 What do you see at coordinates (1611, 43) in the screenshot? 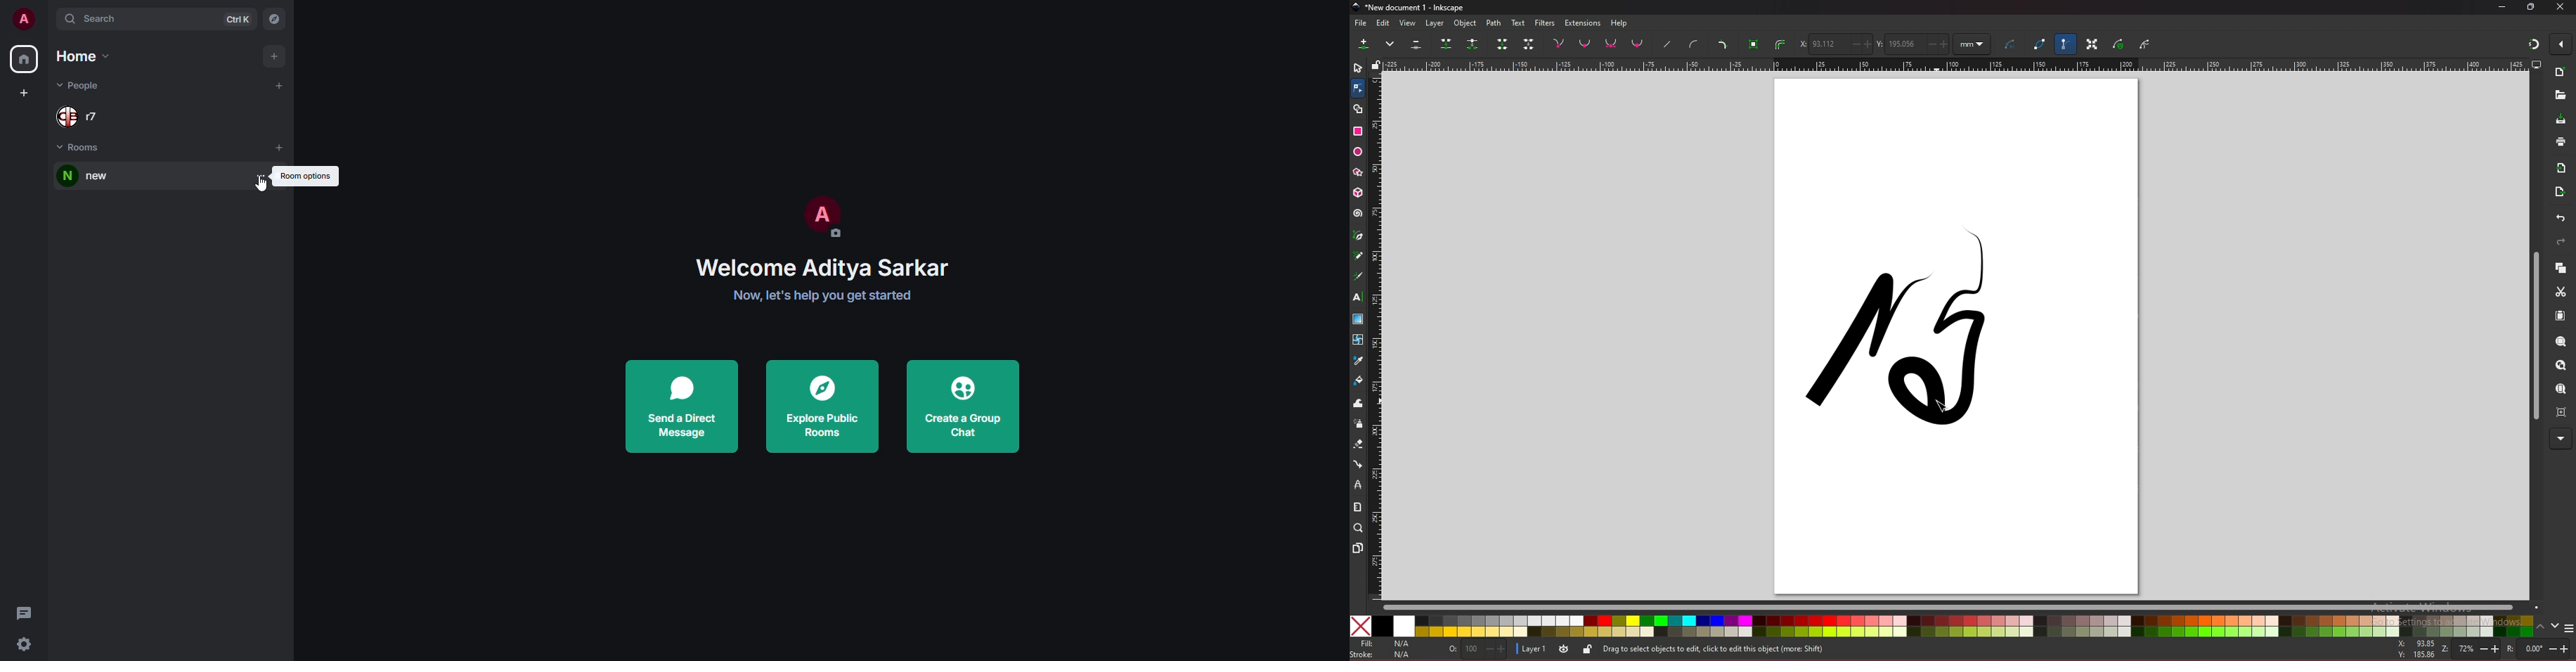
I see `symmetric node` at bounding box center [1611, 43].